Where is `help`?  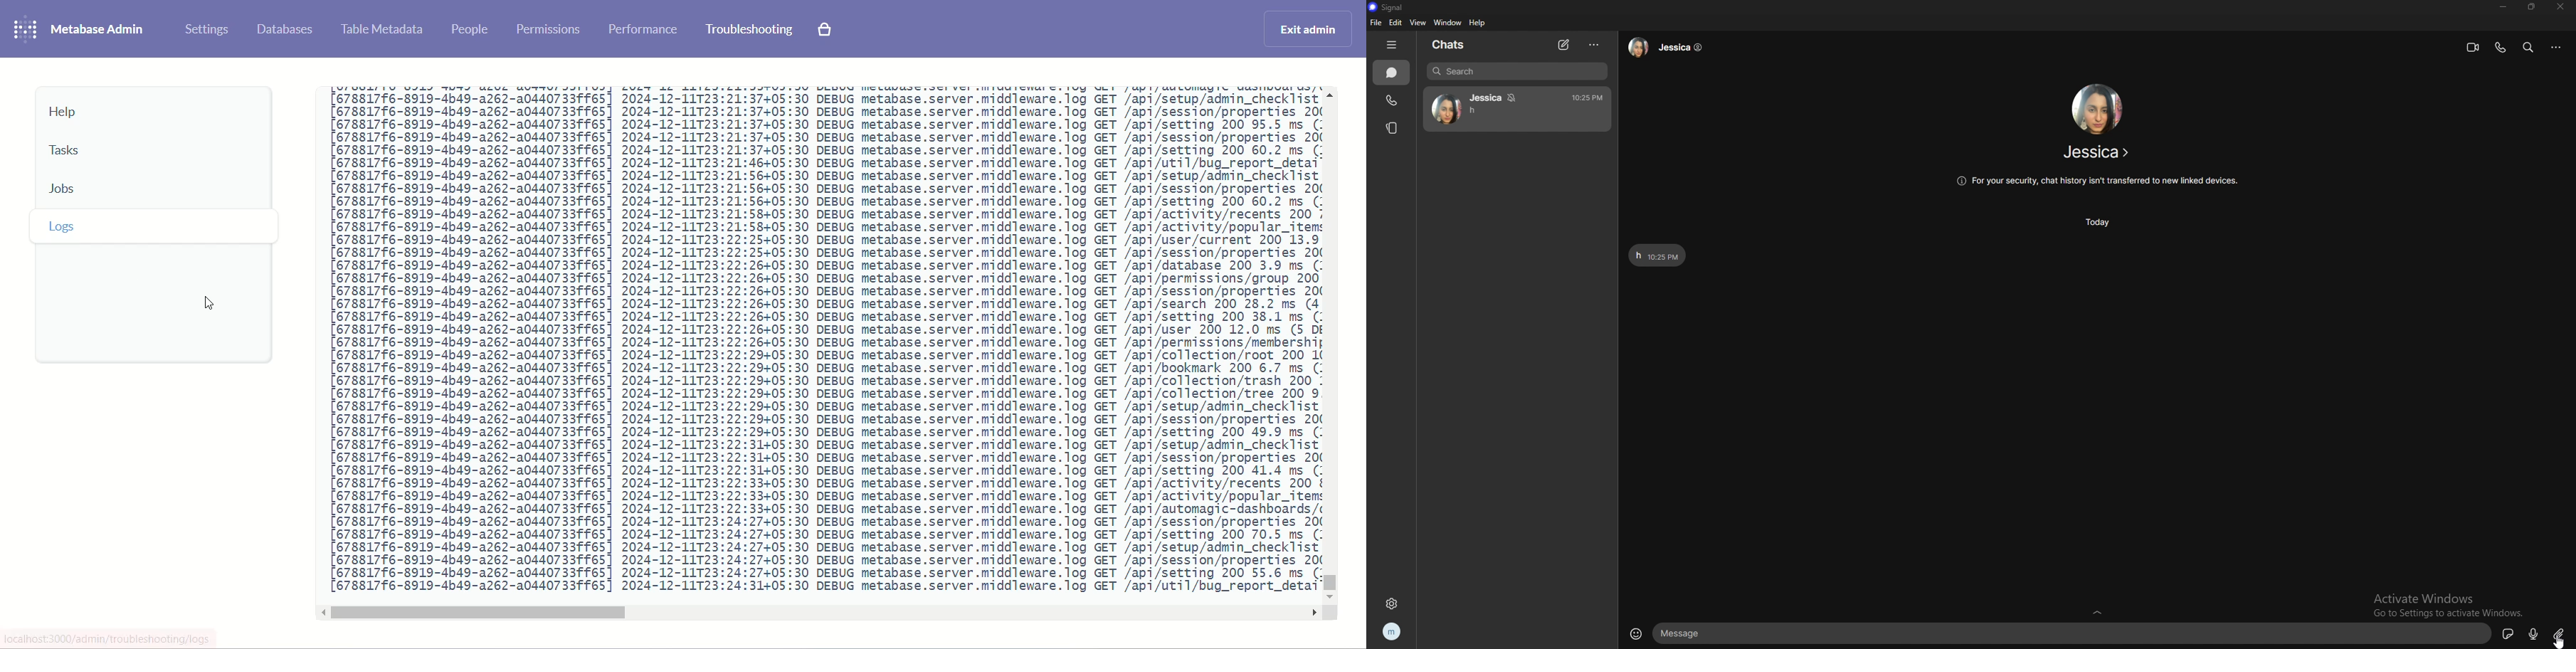 help is located at coordinates (1478, 22).